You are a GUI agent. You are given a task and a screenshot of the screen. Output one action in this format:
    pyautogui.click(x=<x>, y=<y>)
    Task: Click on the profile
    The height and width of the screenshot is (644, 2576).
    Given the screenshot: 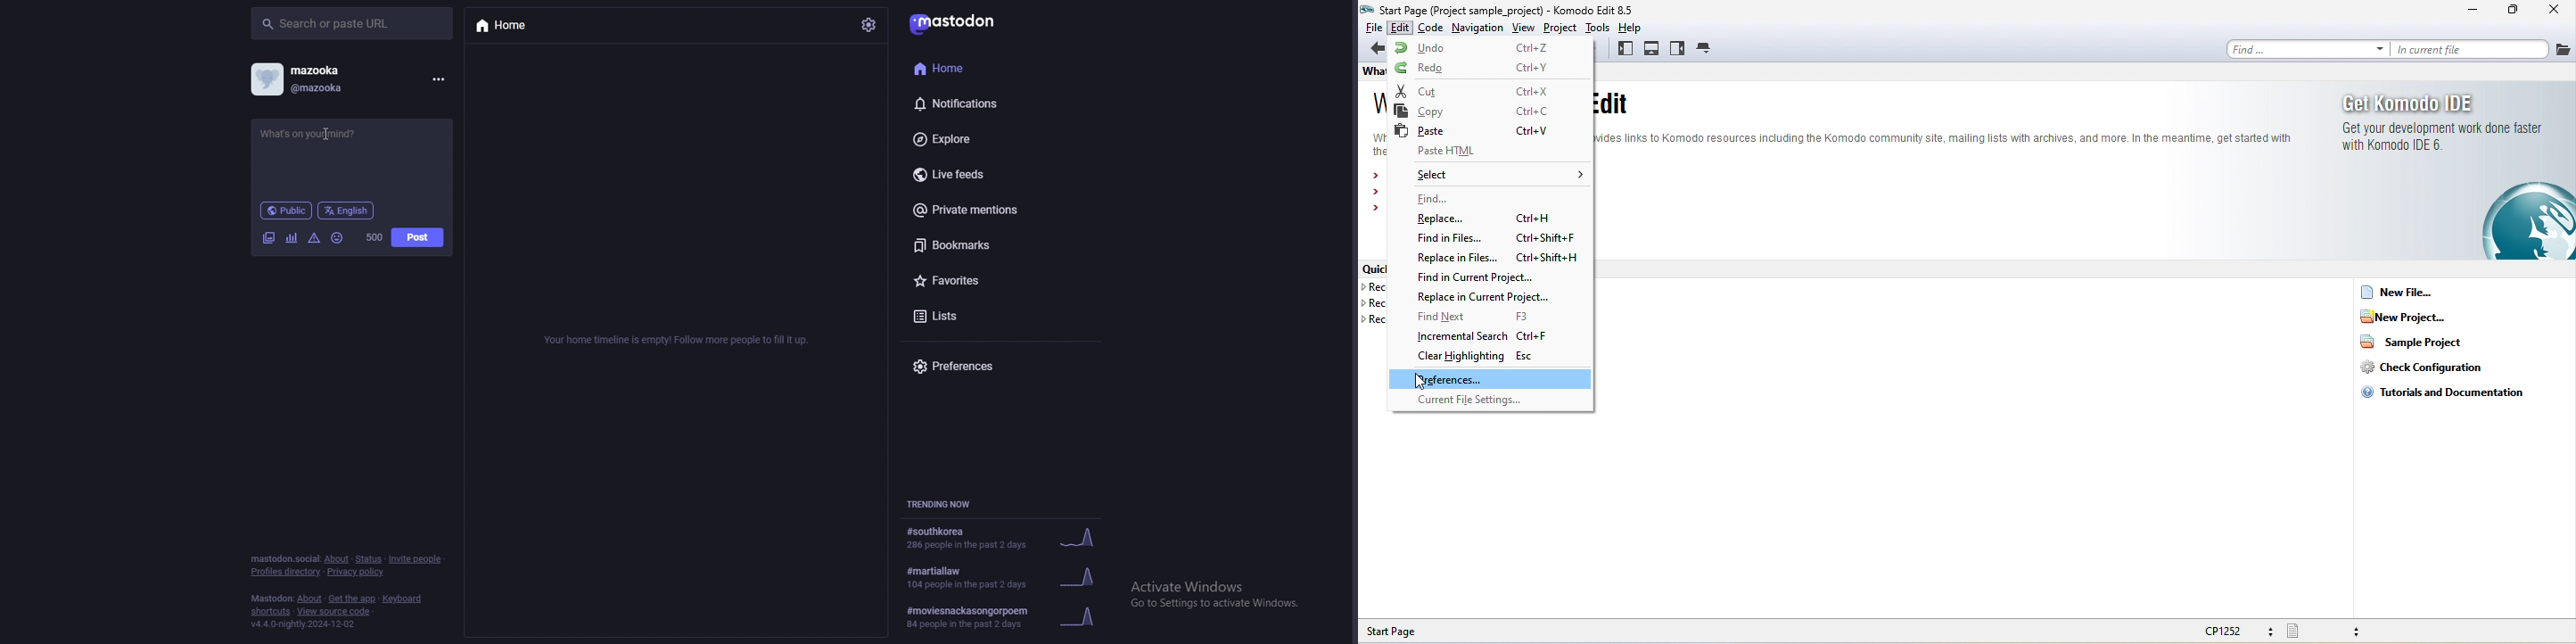 What is the action you would take?
    pyautogui.click(x=297, y=79)
    